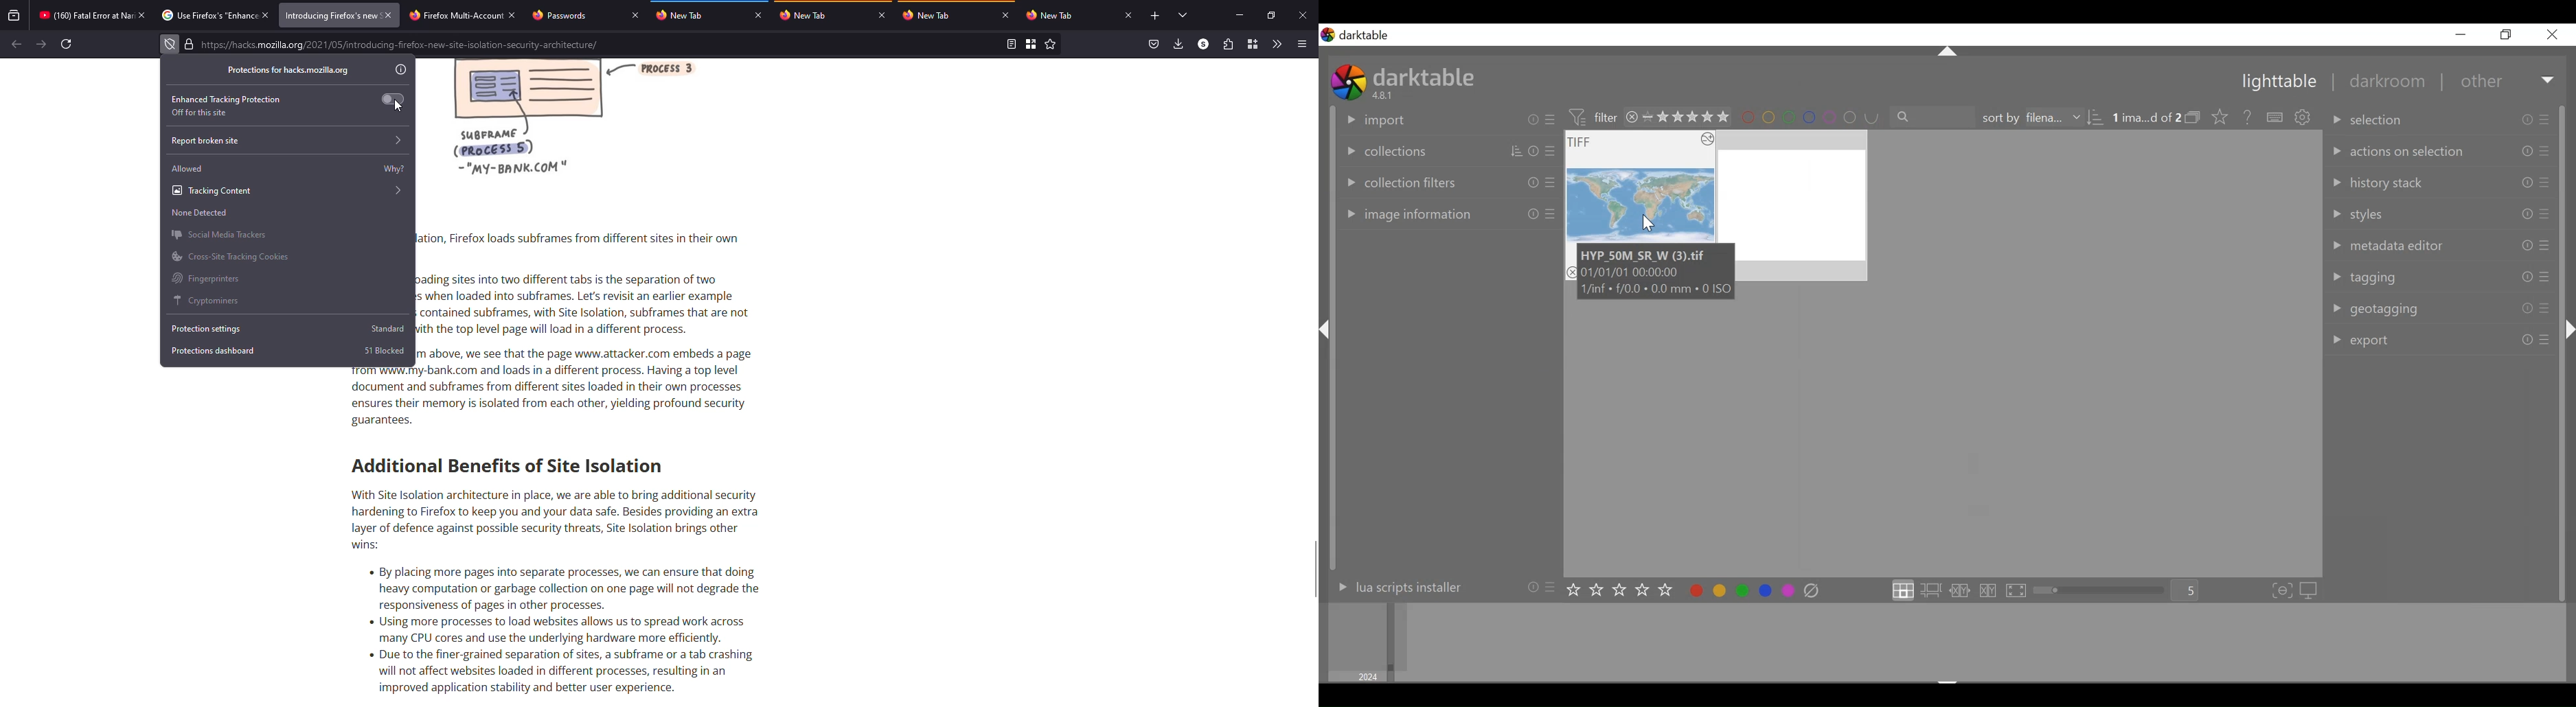 The height and width of the screenshot is (728, 2576). Describe the element at coordinates (1227, 44) in the screenshot. I see `extensions` at that location.